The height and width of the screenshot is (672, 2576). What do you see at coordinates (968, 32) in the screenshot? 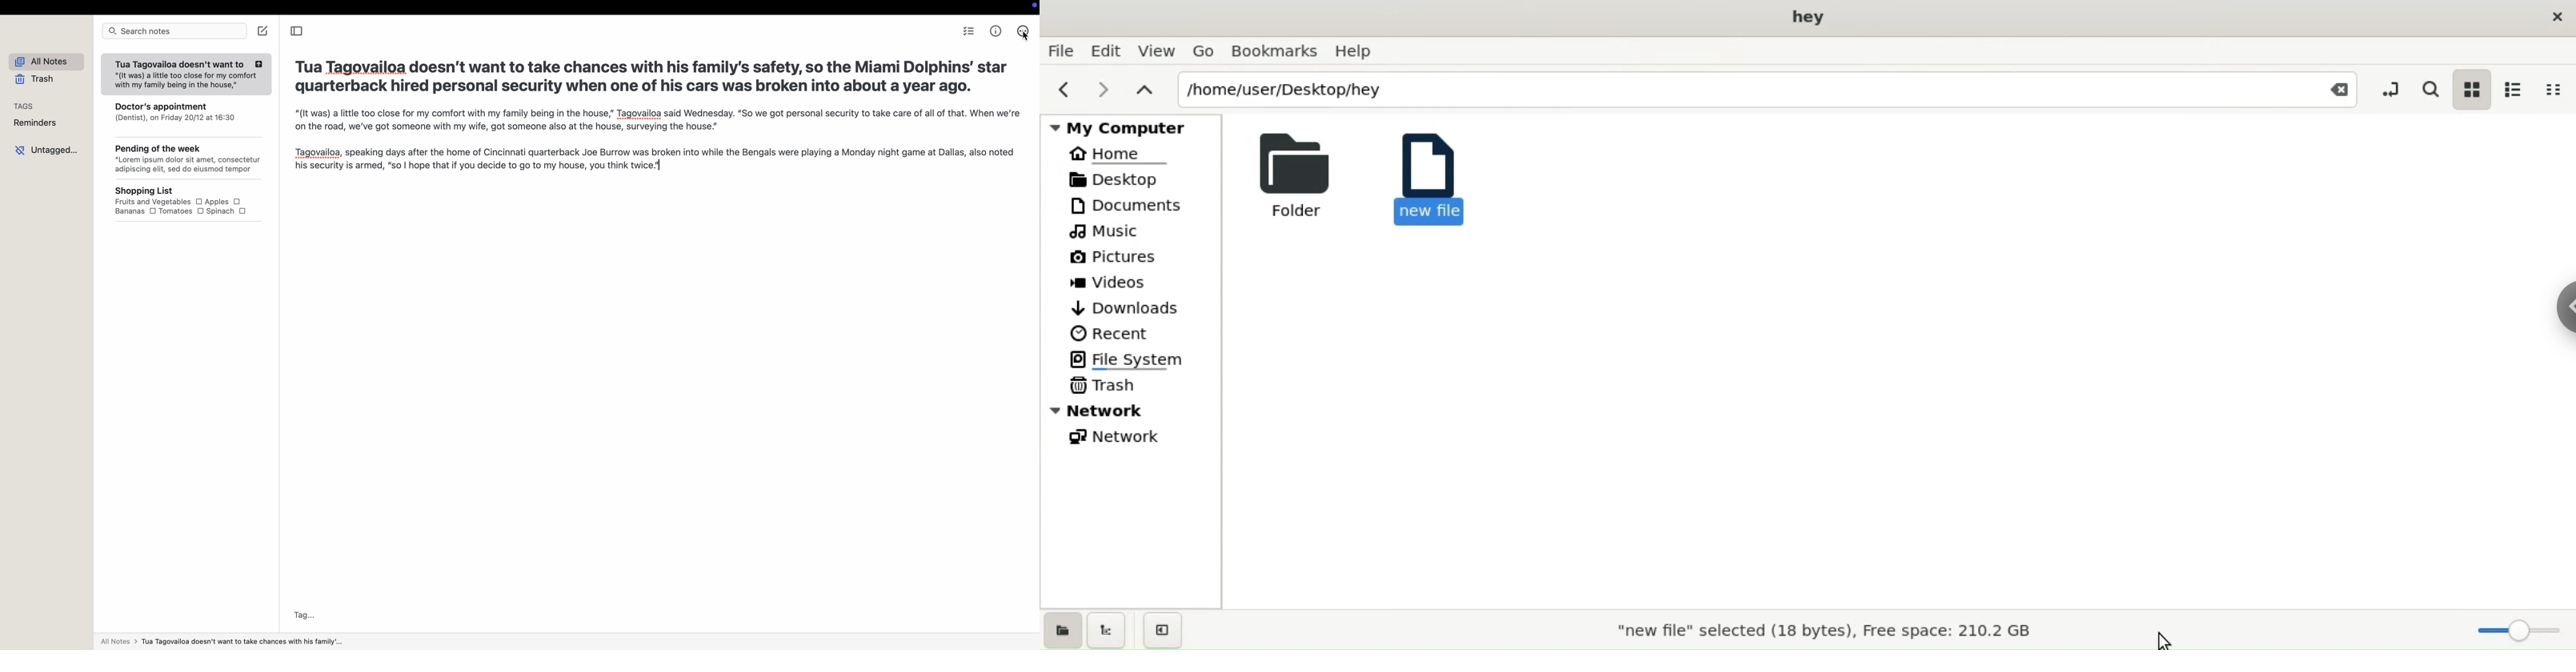
I see `checklist` at bounding box center [968, 32].